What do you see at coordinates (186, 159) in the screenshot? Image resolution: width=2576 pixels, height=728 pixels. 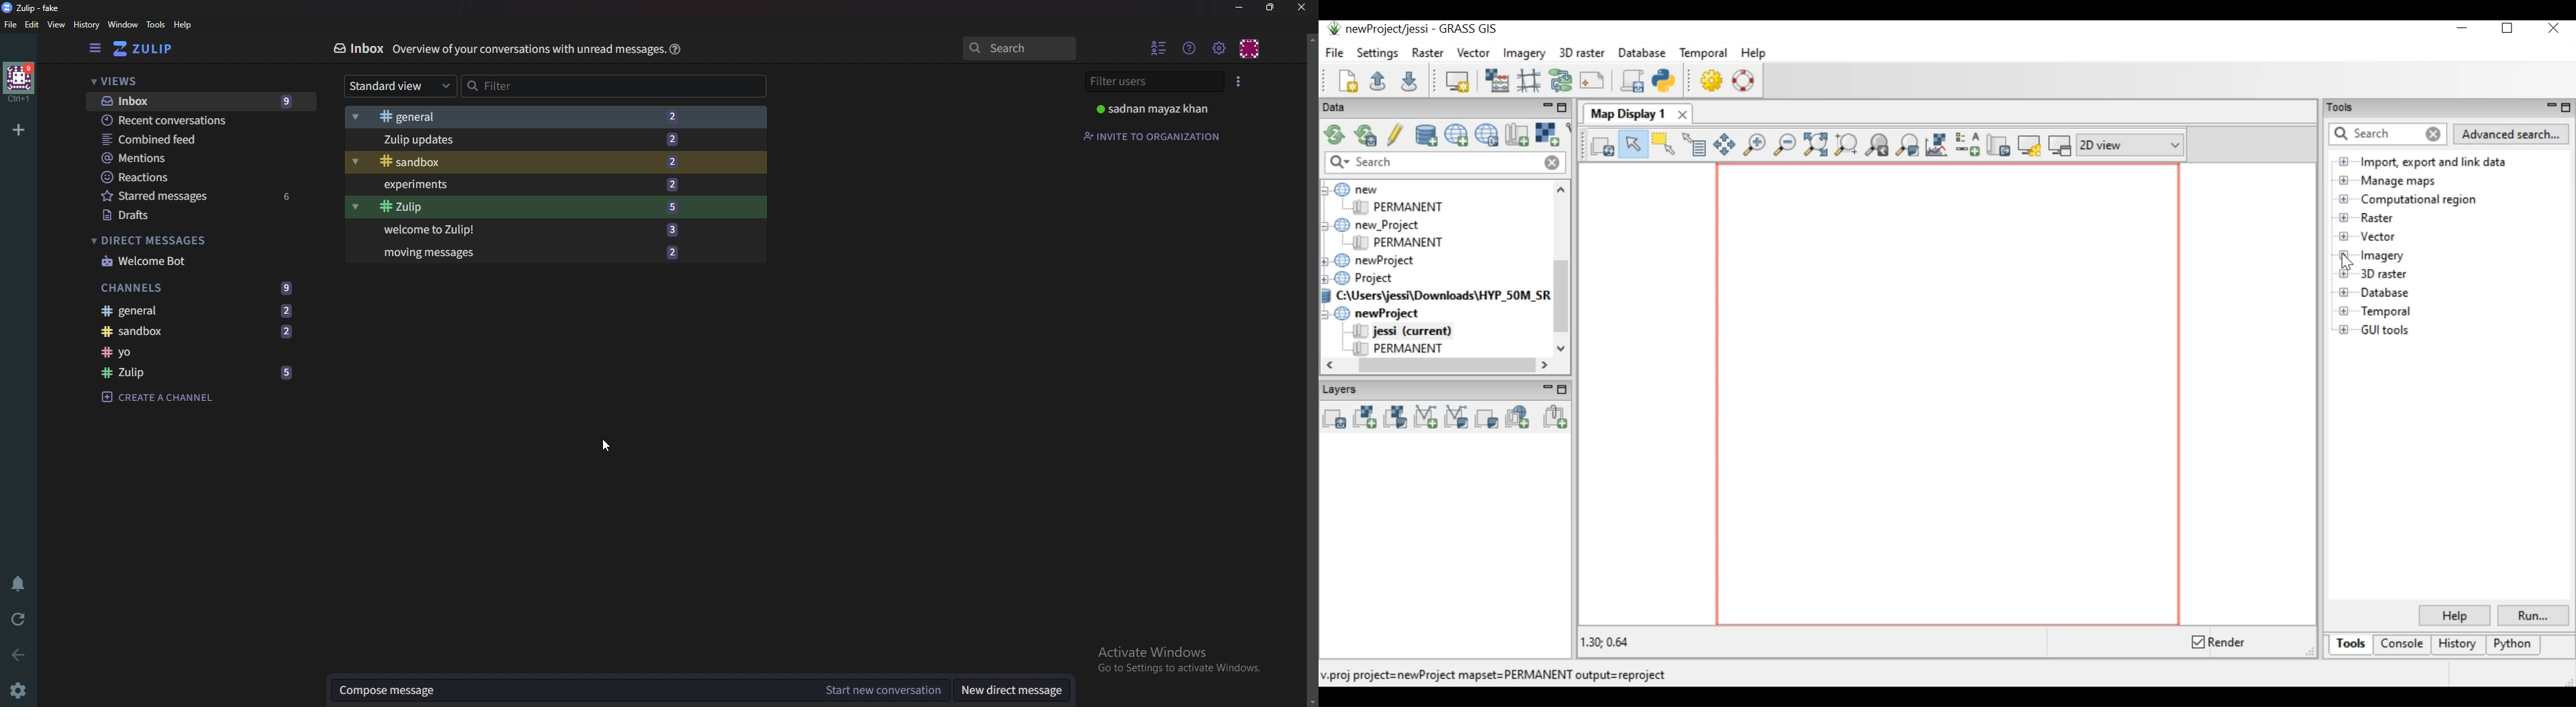 I see `Mentions` at bounding box center [186, 159].